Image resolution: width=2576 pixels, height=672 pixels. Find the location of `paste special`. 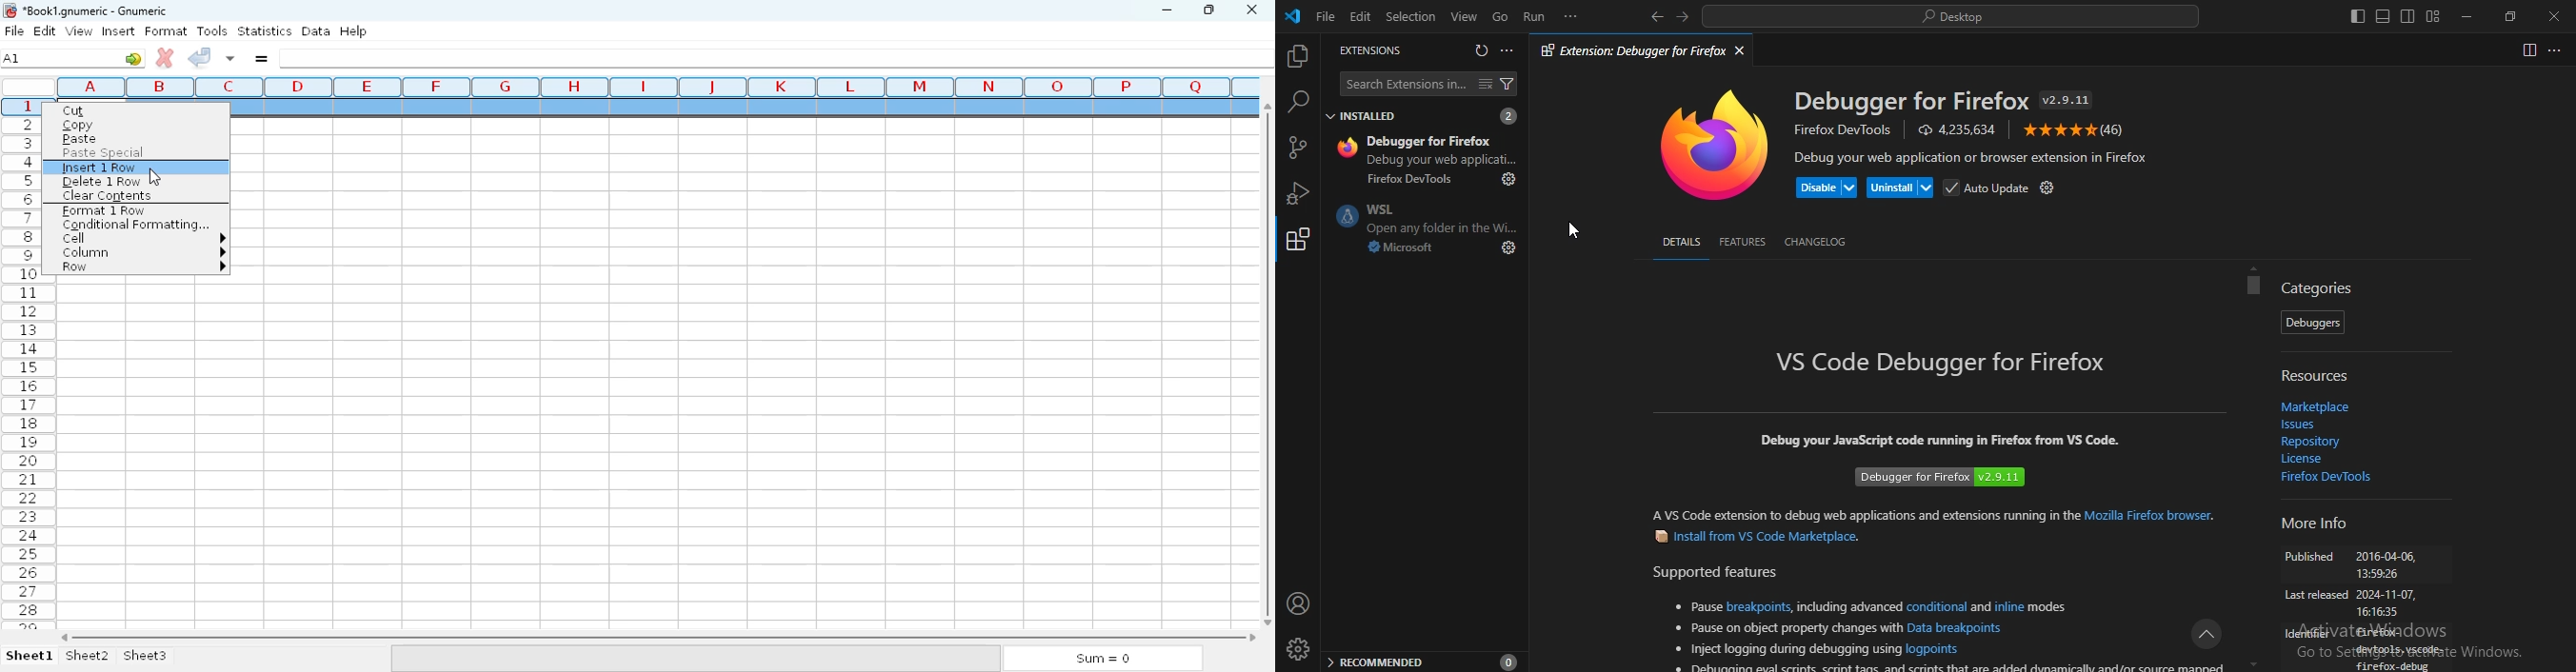

paste special is located at coordinates (104, 153).